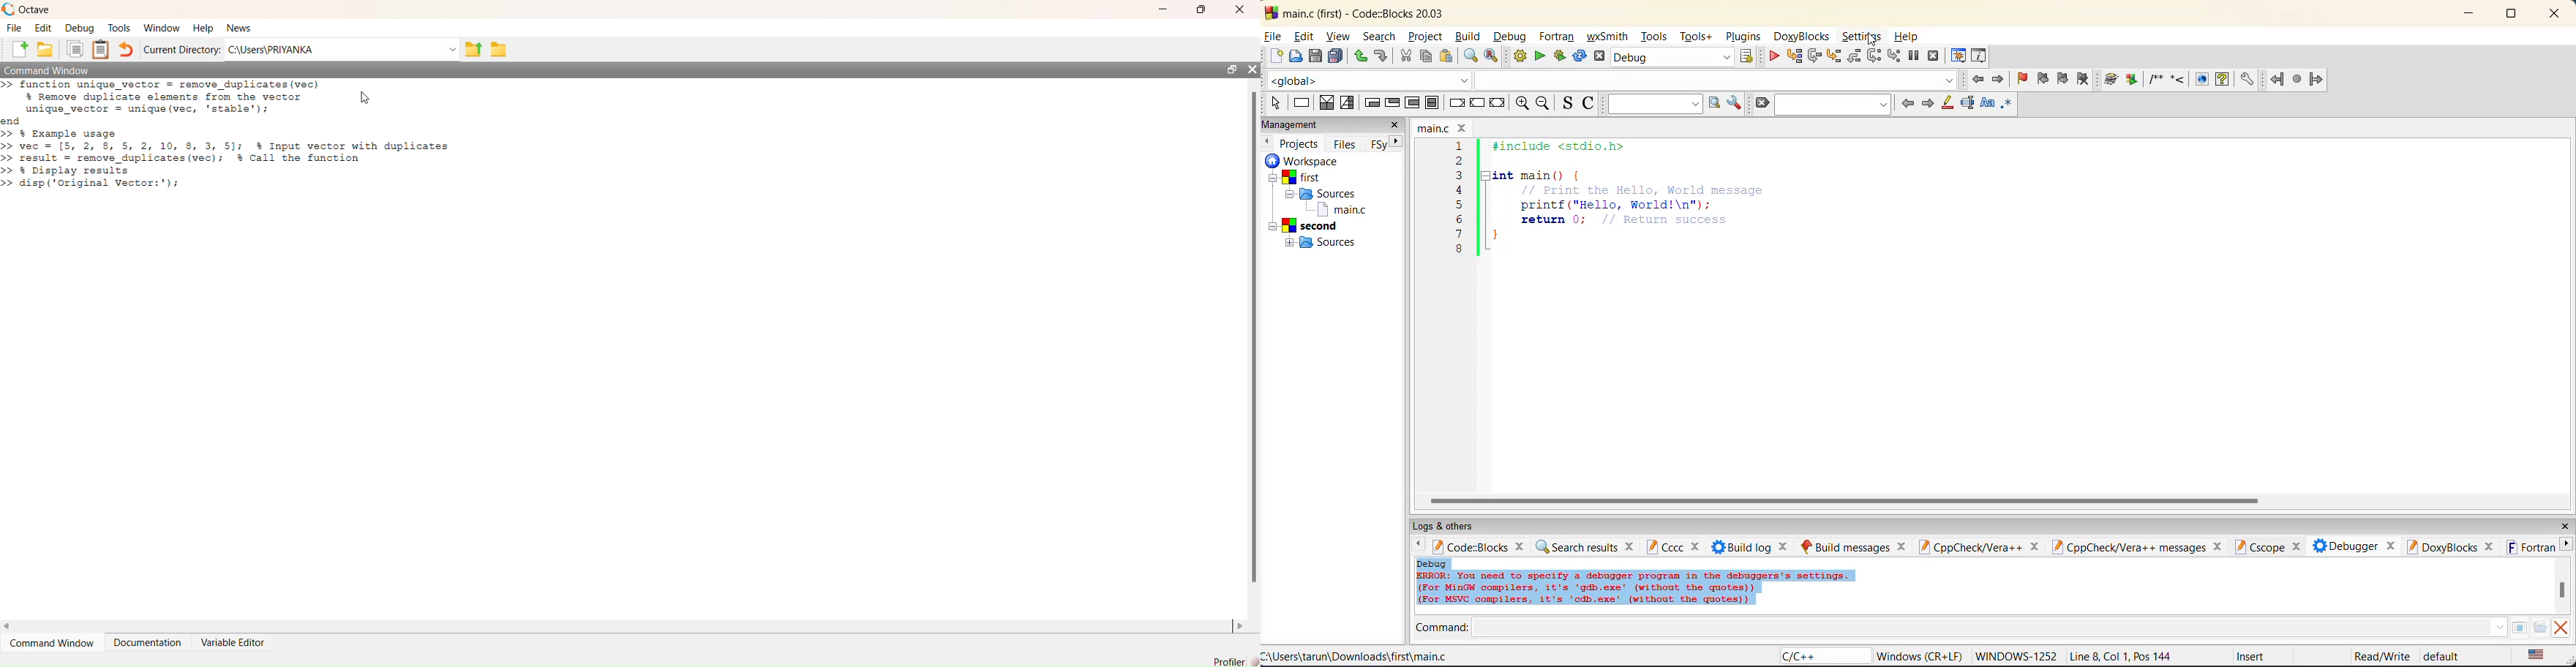 The height and width of the screenshot is (672, 2576). I want to click on run html help documentation, so click(2226, 80).